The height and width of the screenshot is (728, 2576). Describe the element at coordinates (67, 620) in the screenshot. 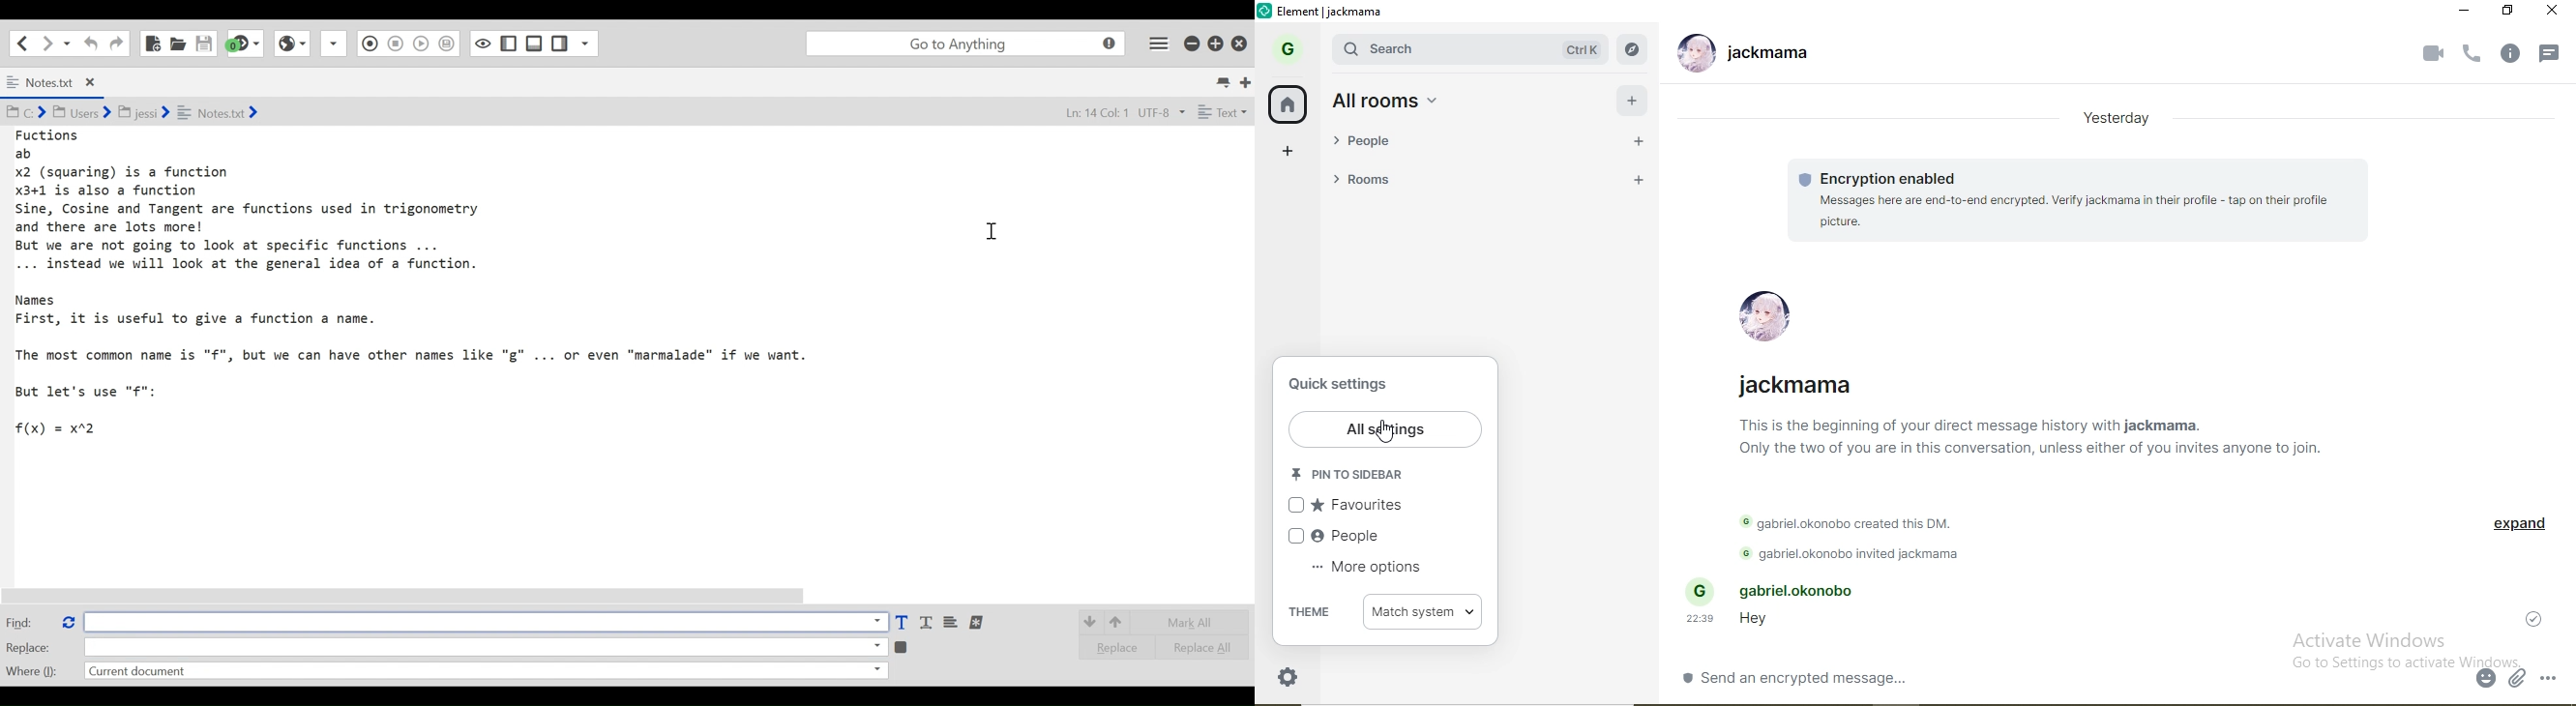

I see `Replace Button` at that location.